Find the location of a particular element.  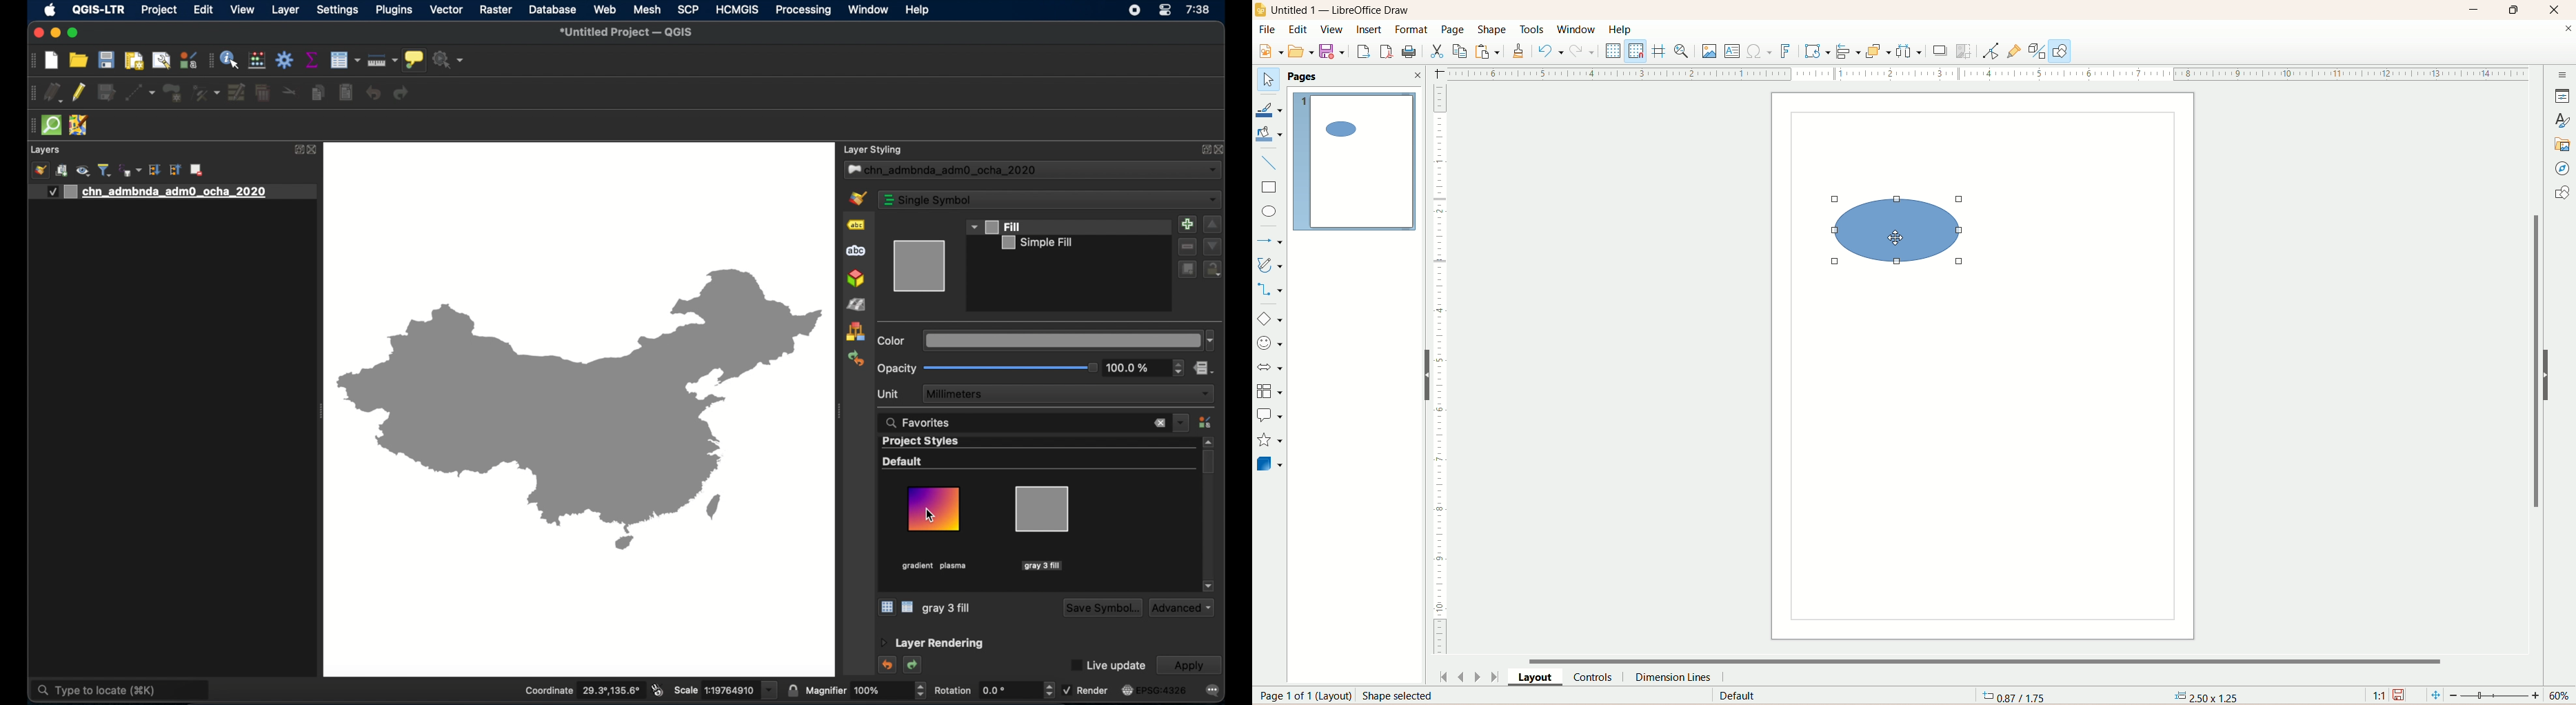

minimize is located at coordinates (56, 33).